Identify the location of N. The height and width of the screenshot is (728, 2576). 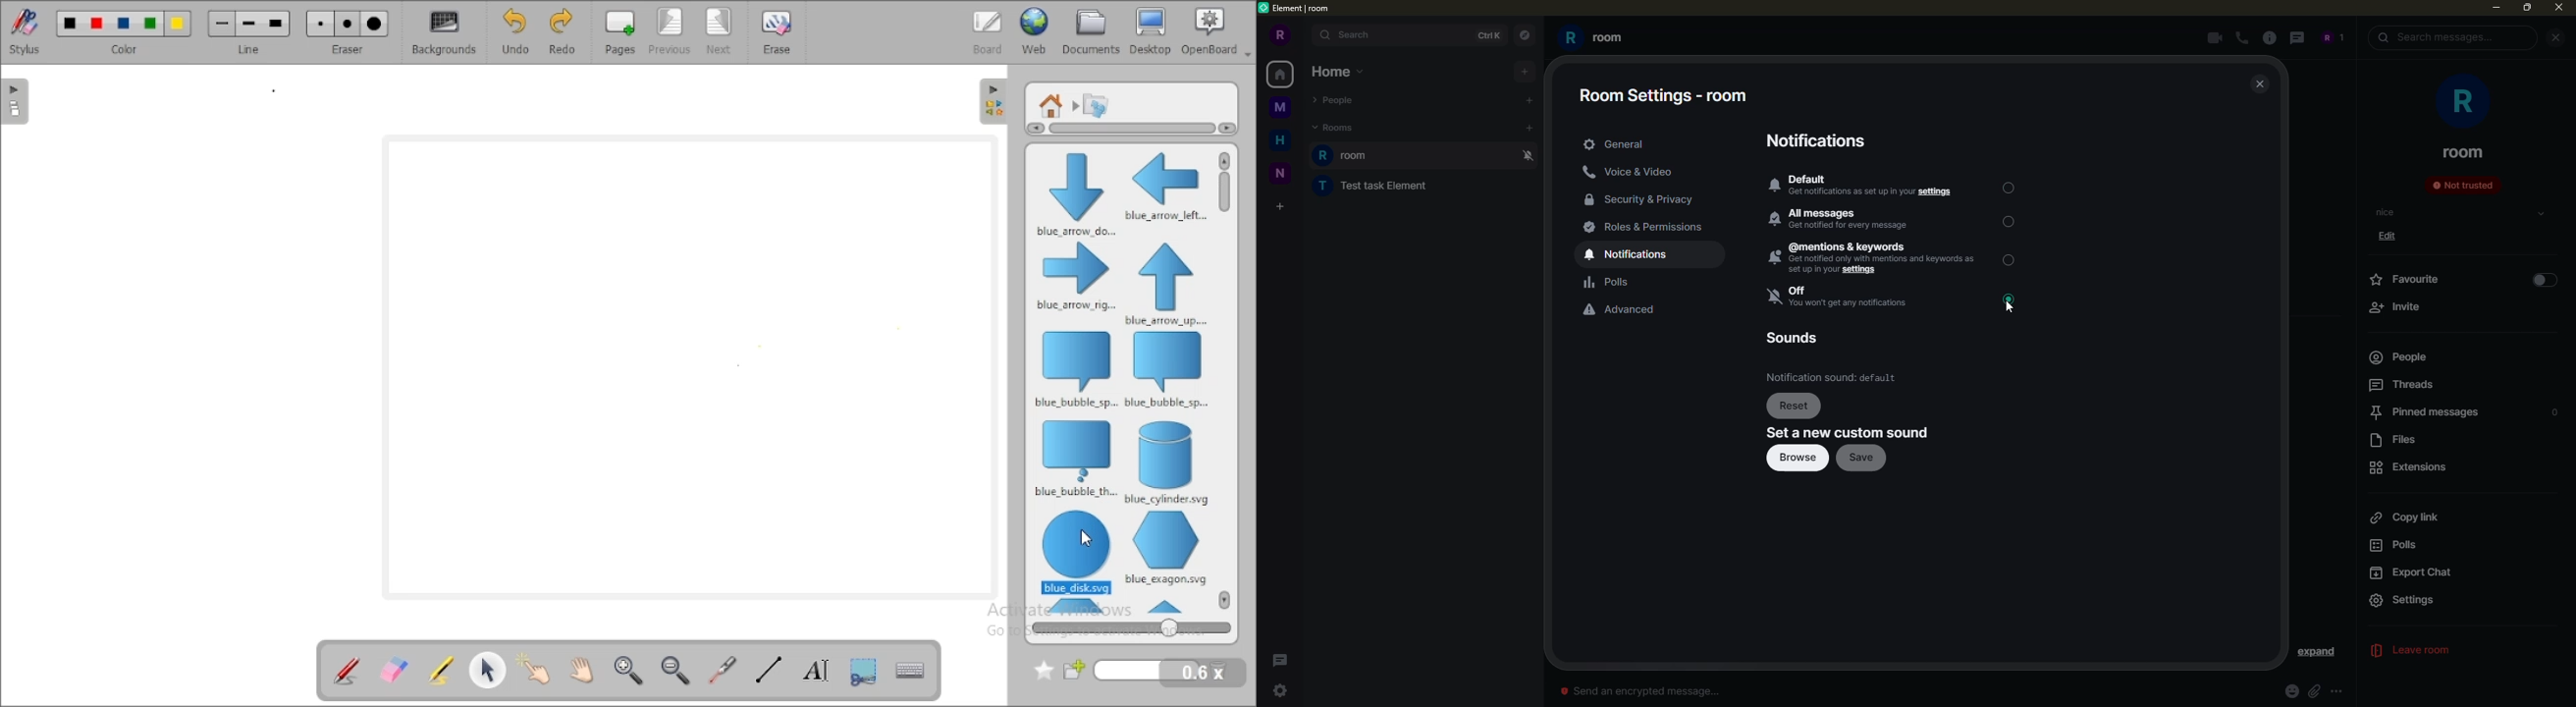
(1281, 174).